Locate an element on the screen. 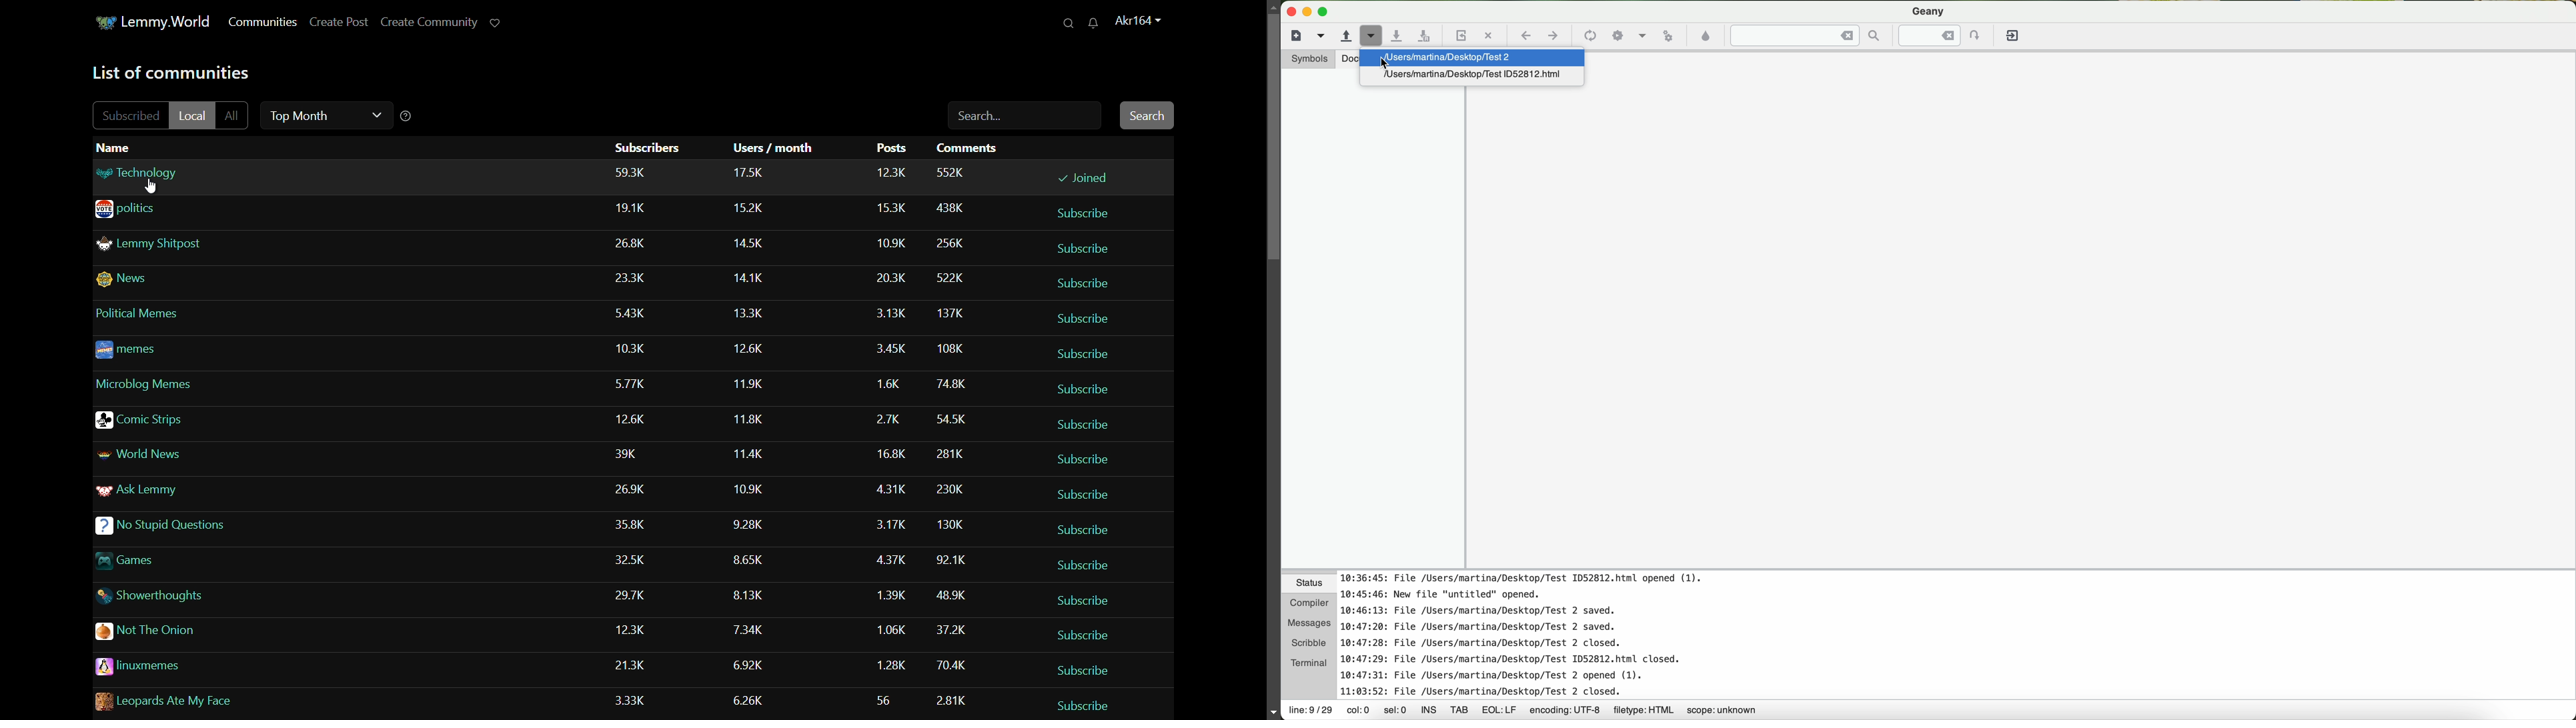 Image resolution: width=2576 pixels, height=728 pixels. search bar is located at coordinates (1022, 118).